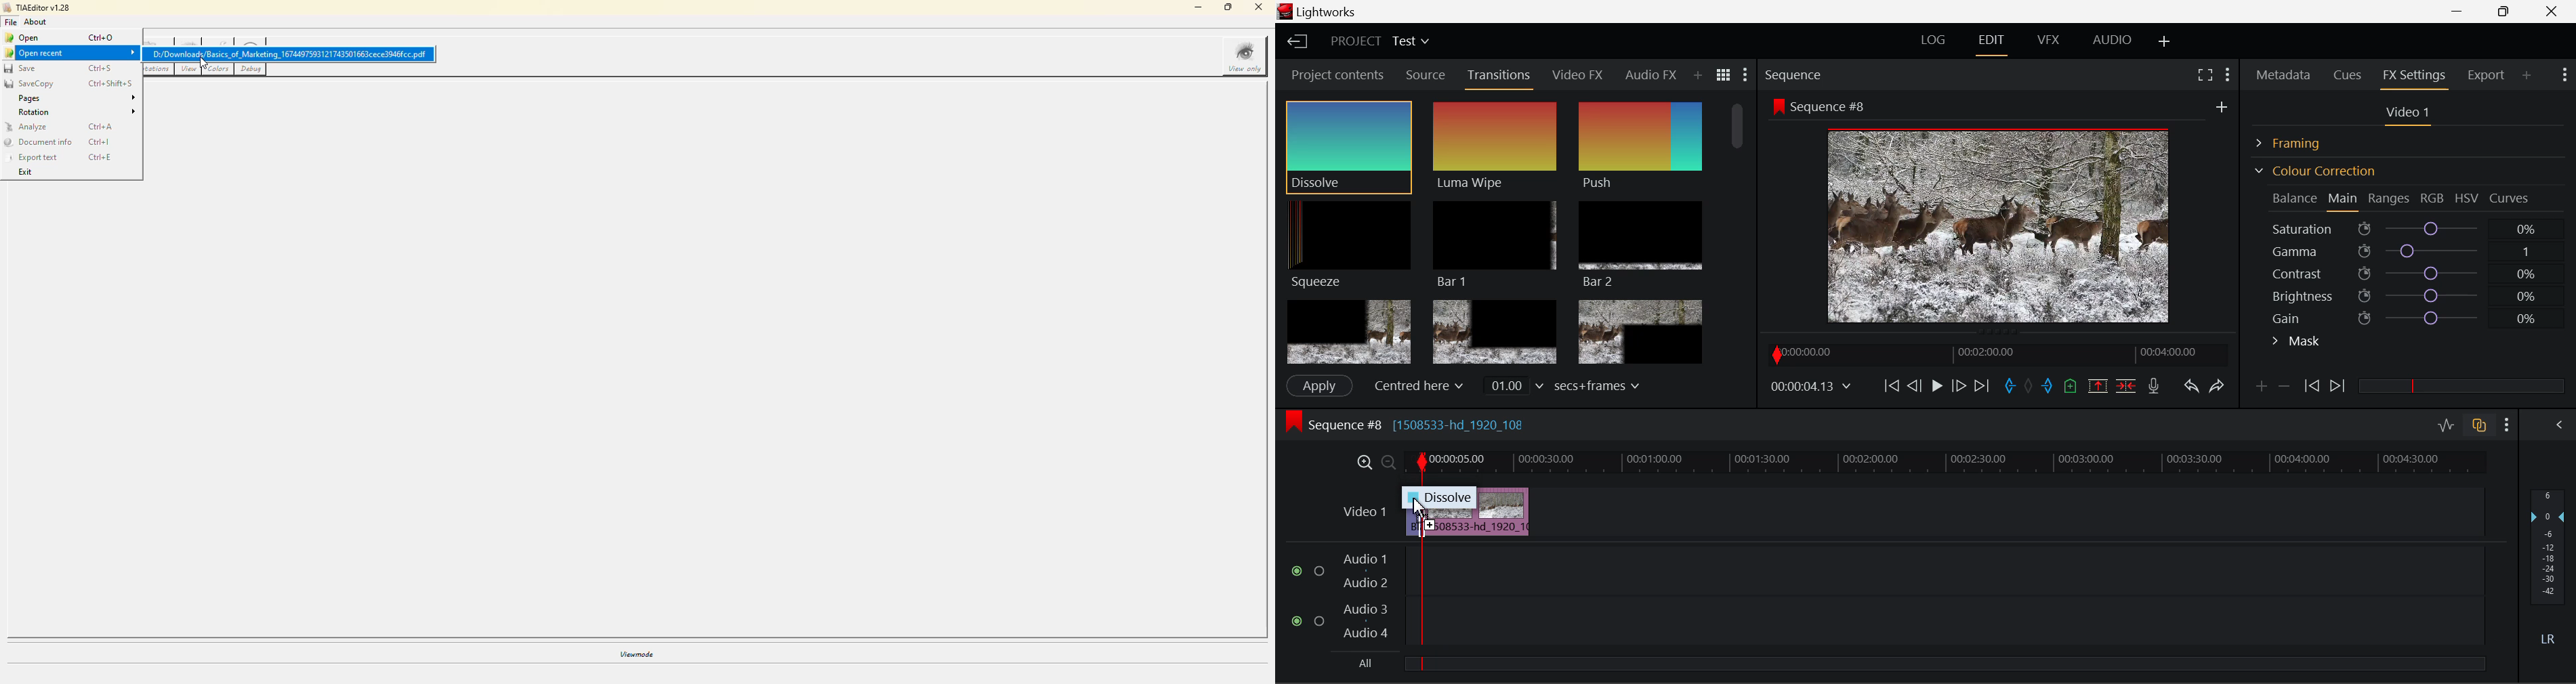 The image size is (2576, 700). Describe the element at coordinates (1420, 508) in the screenshot. I see `DRAG_TO Cursor Position` at that location.